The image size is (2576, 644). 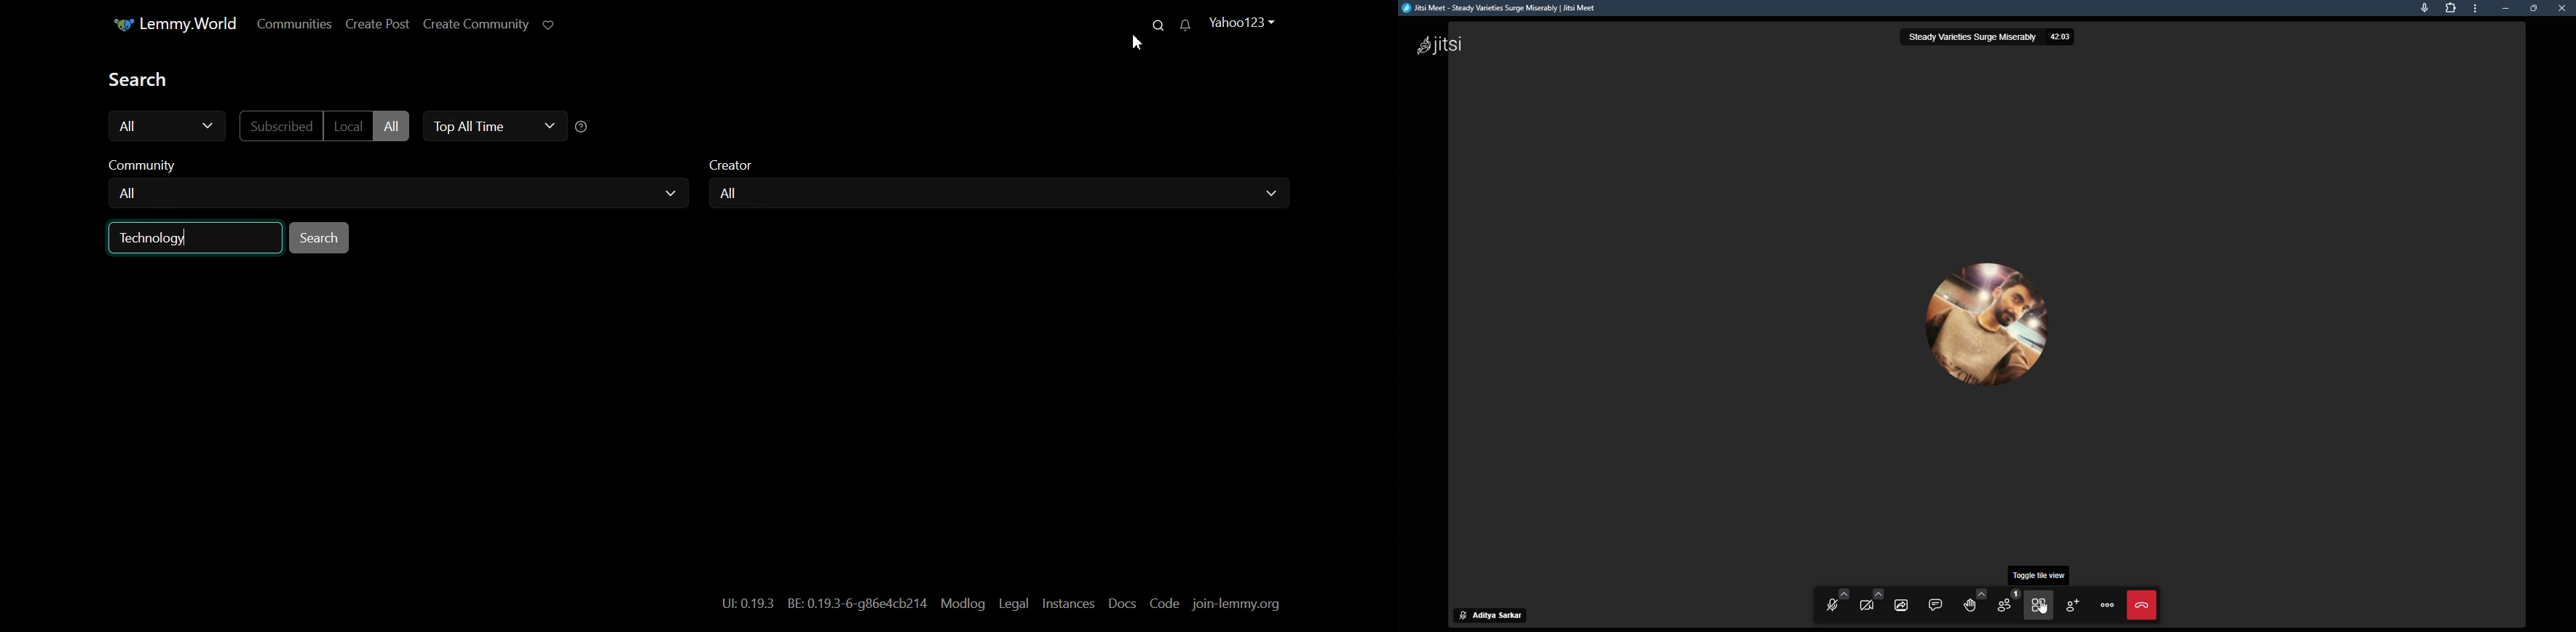 I want to click on jitsi, so click(x=1446, y=48).